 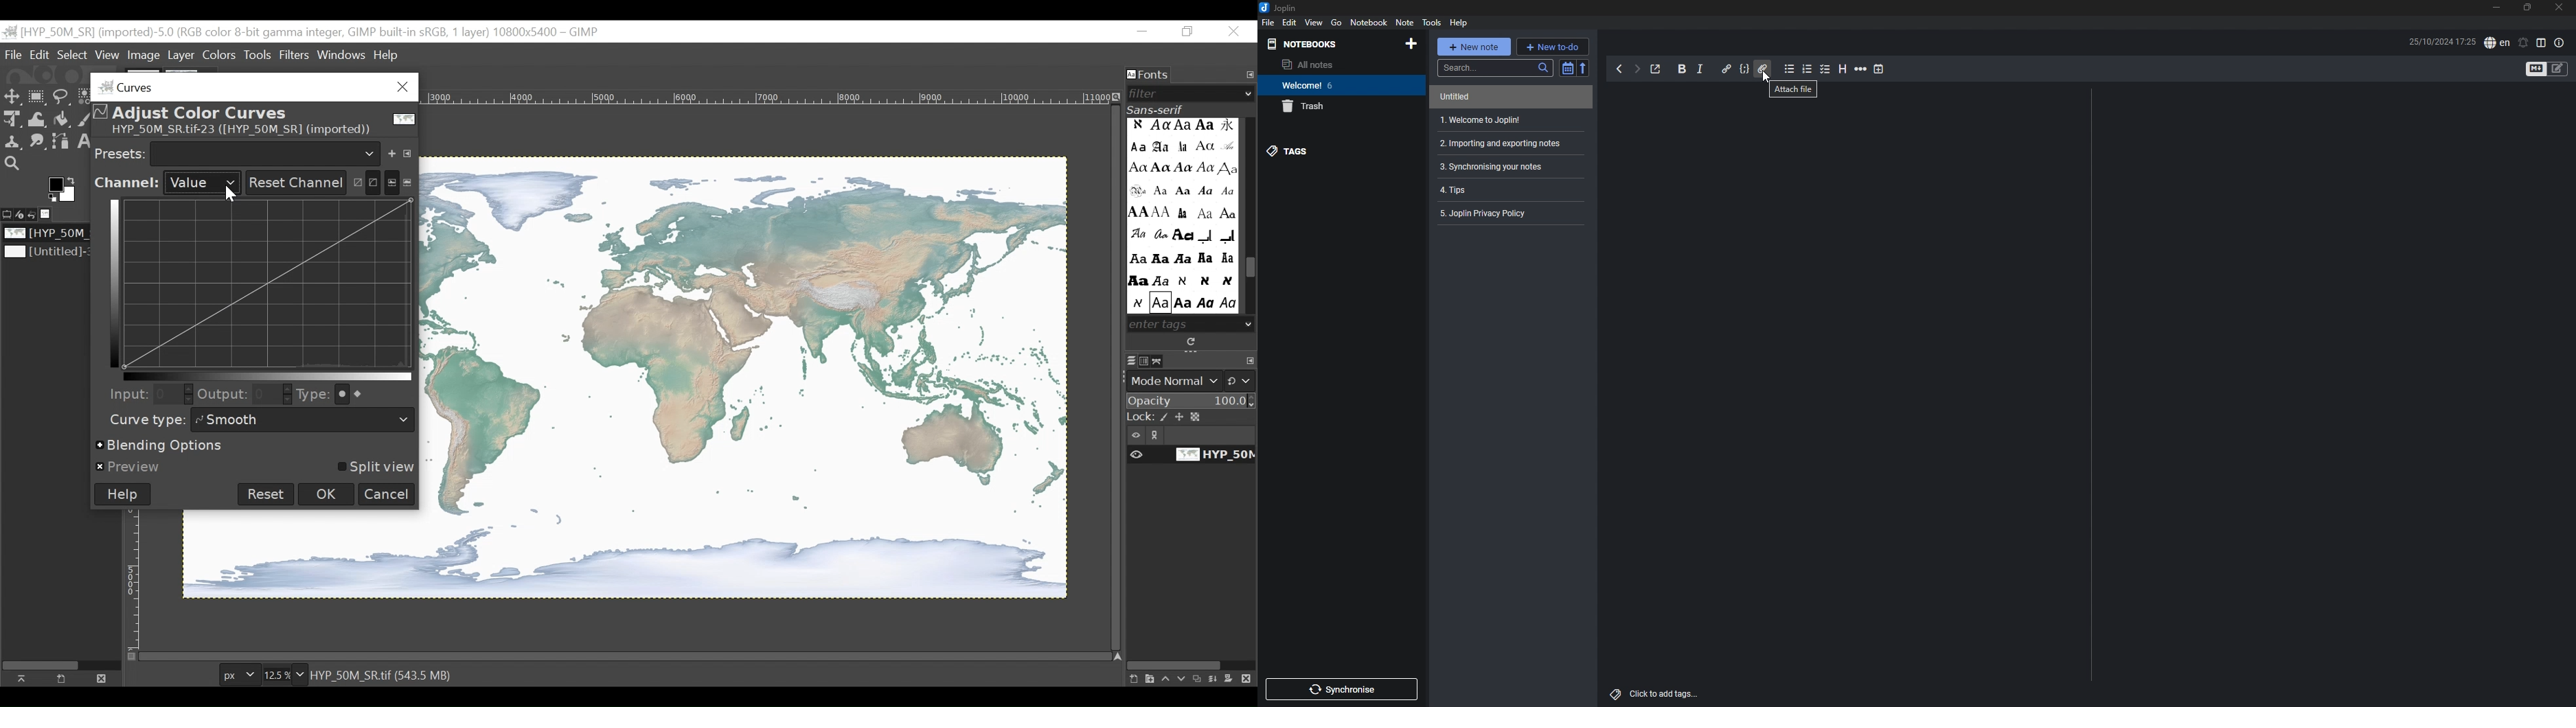 I want to click on Paths, so click(x=1161, y=361).